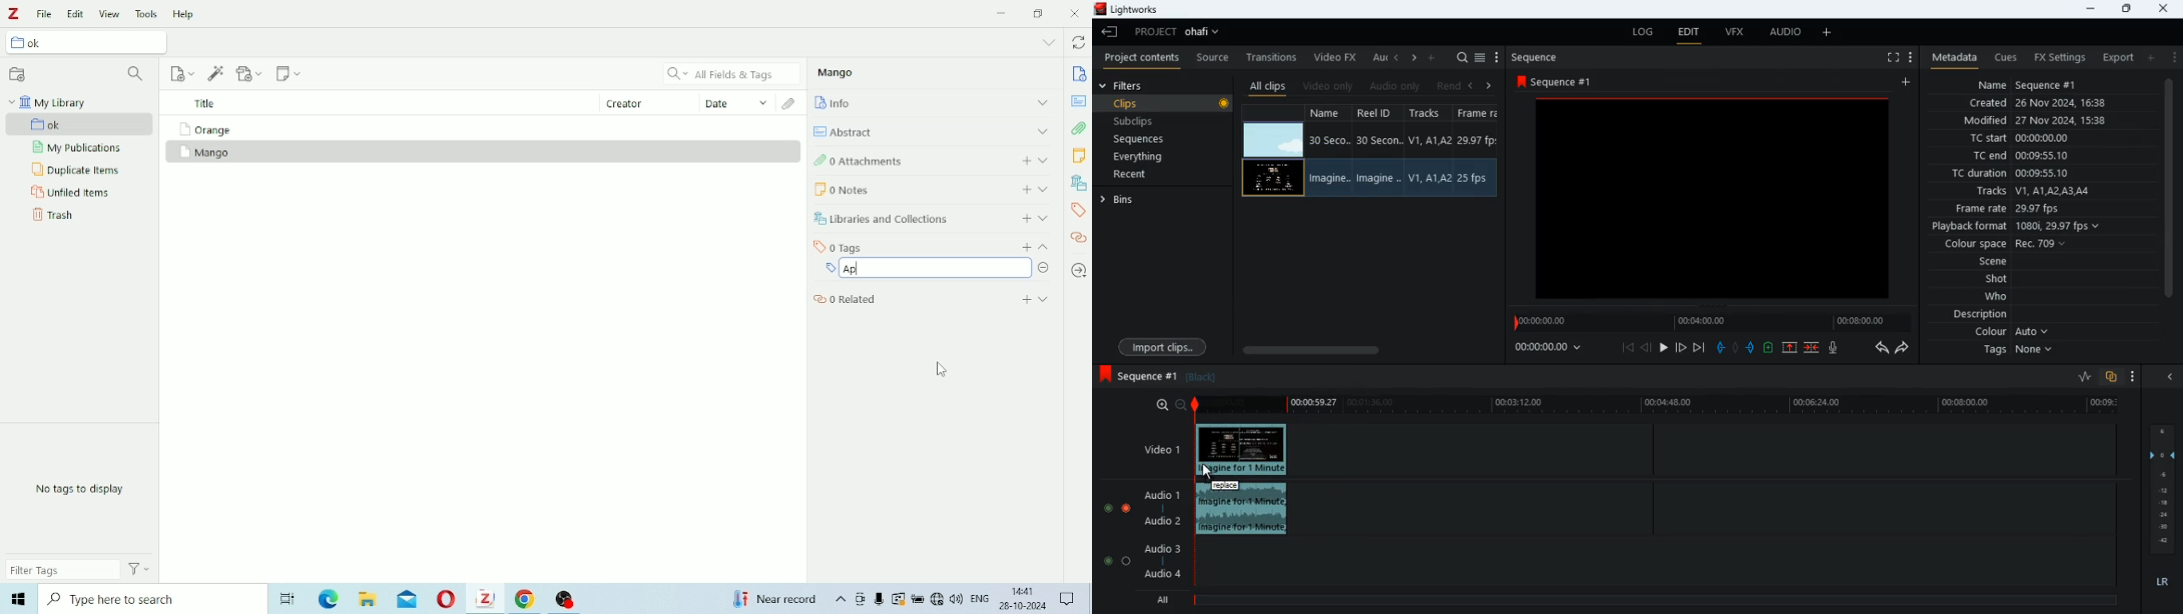 The width and height of the screenshot is (2184, 616). What do you see at coordinates (410, 599) in the screenshot?
I see `Mail` at bounding box center [410, 599].